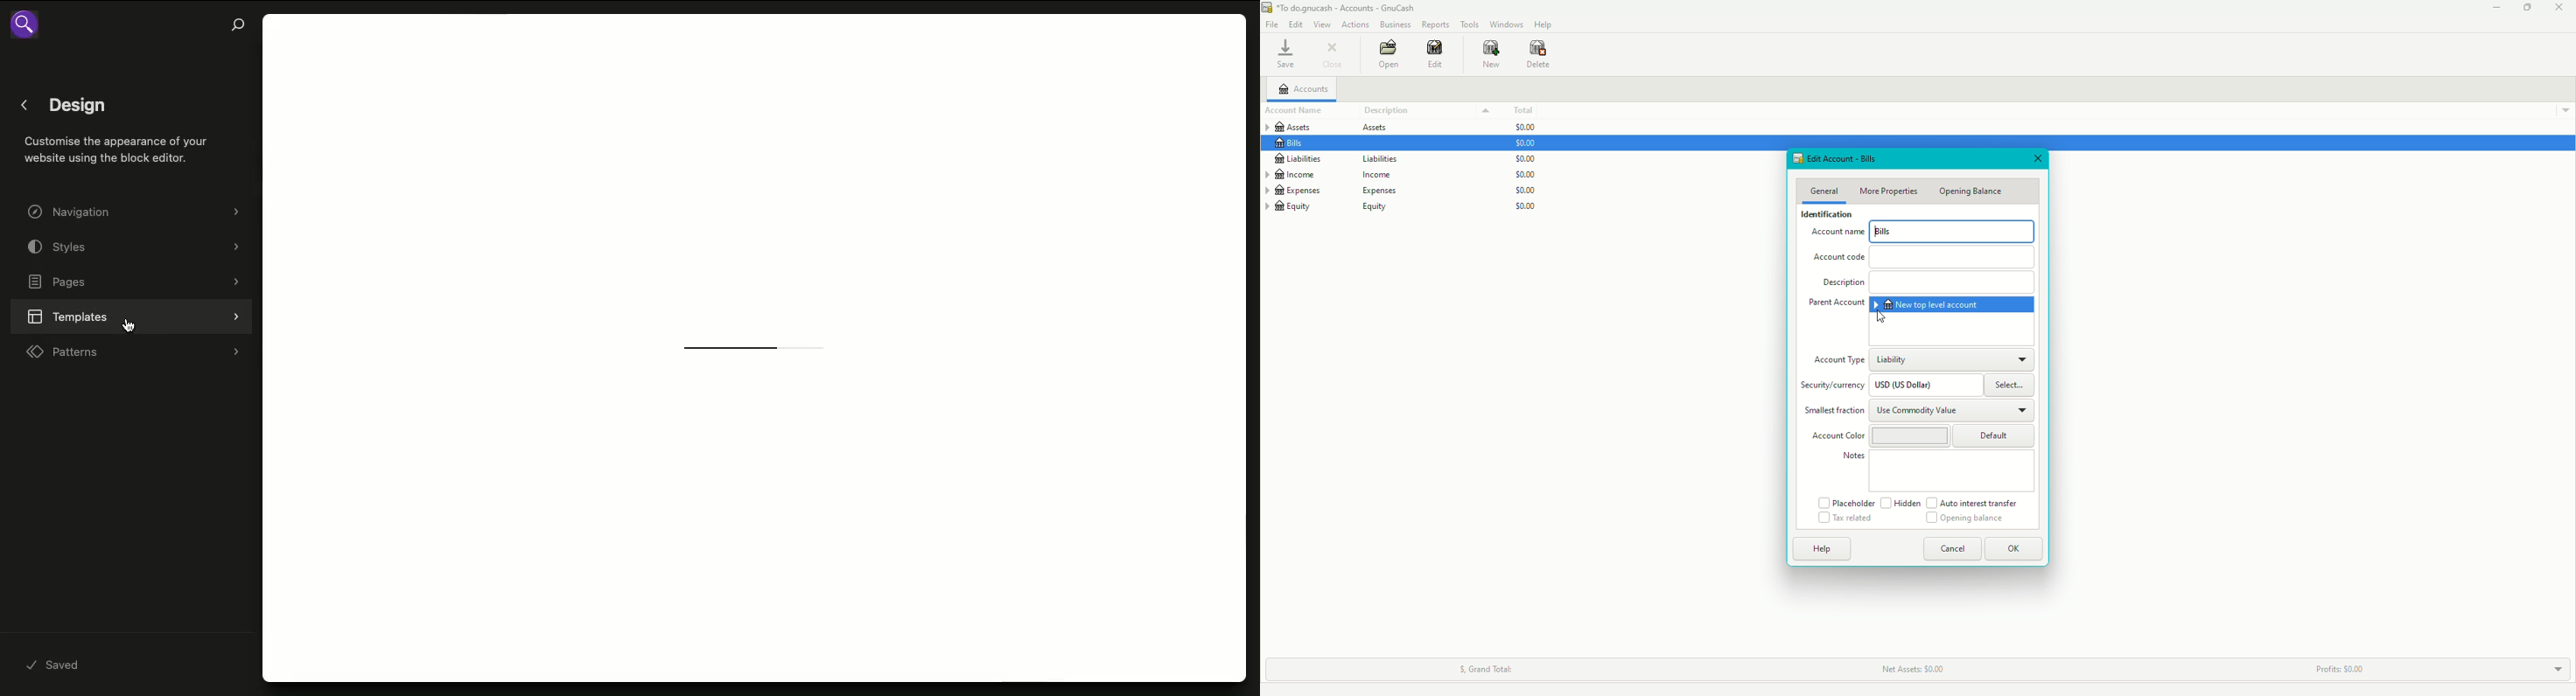  What do you see at coordinates (1344, 9) in the screenshot?
I see `GnuCash` at bounding box center [1344, 9].